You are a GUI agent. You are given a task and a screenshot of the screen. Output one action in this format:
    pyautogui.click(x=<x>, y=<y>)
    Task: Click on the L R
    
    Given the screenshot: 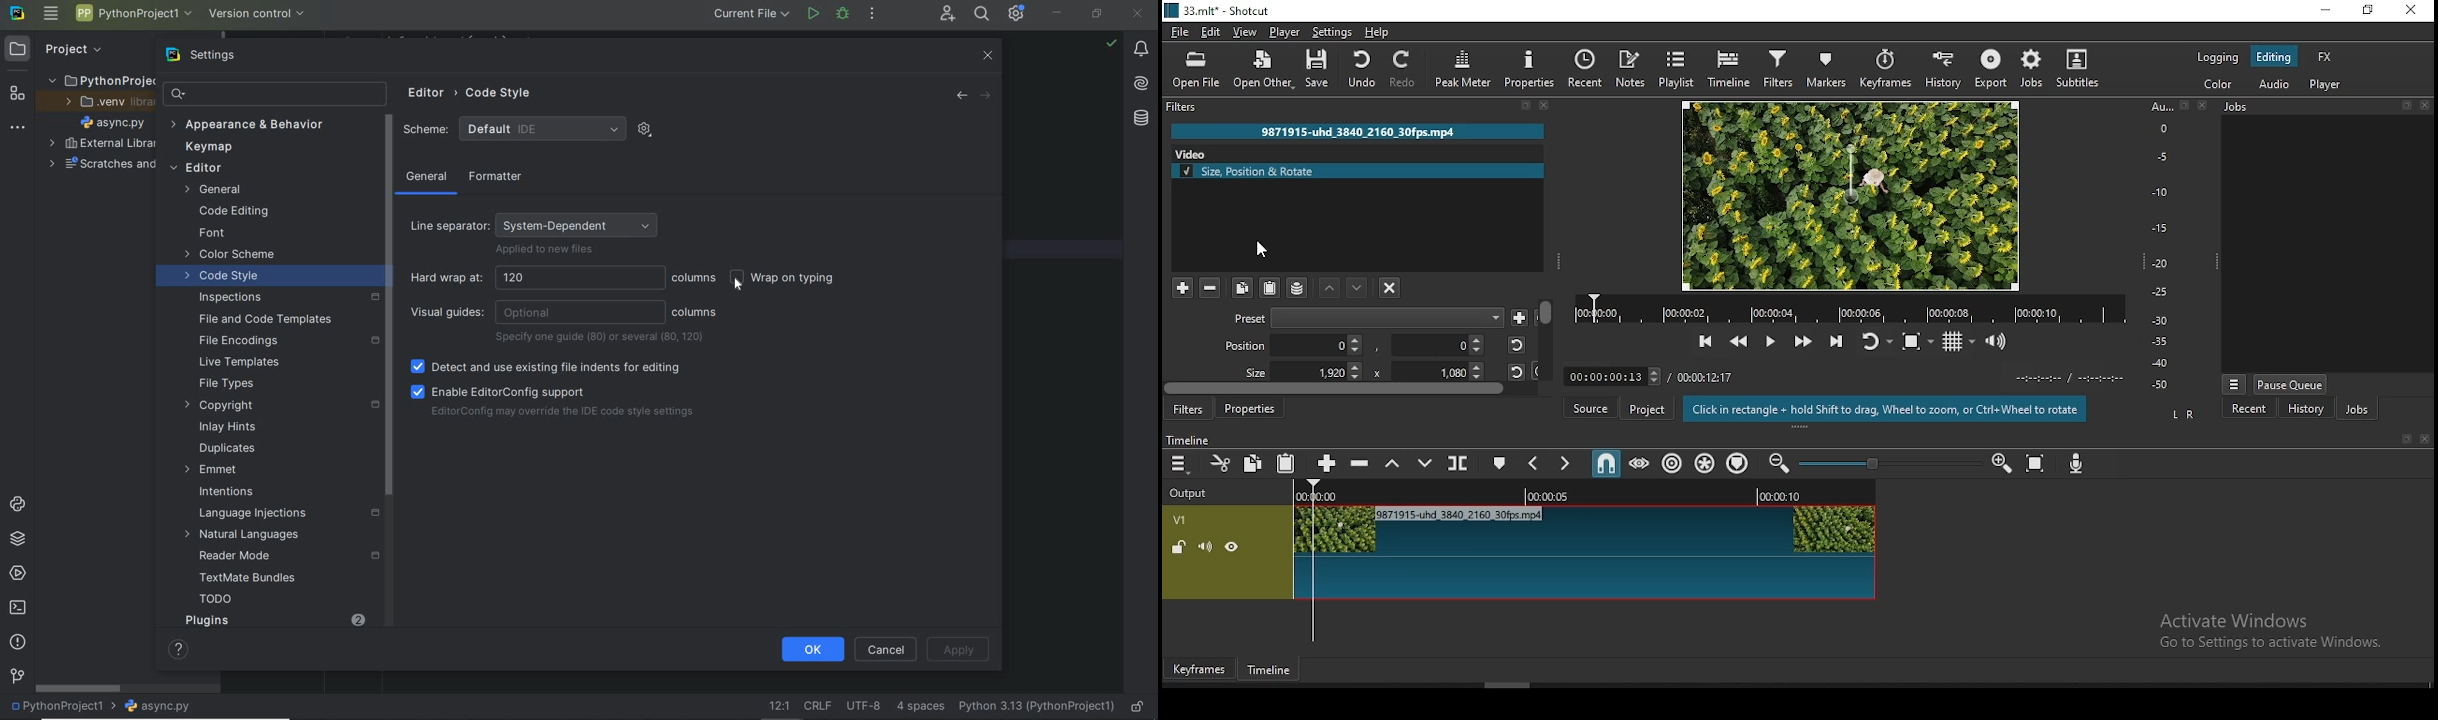 What is the action you would take?
    pyautogui.click(x=2179, y=413)
    